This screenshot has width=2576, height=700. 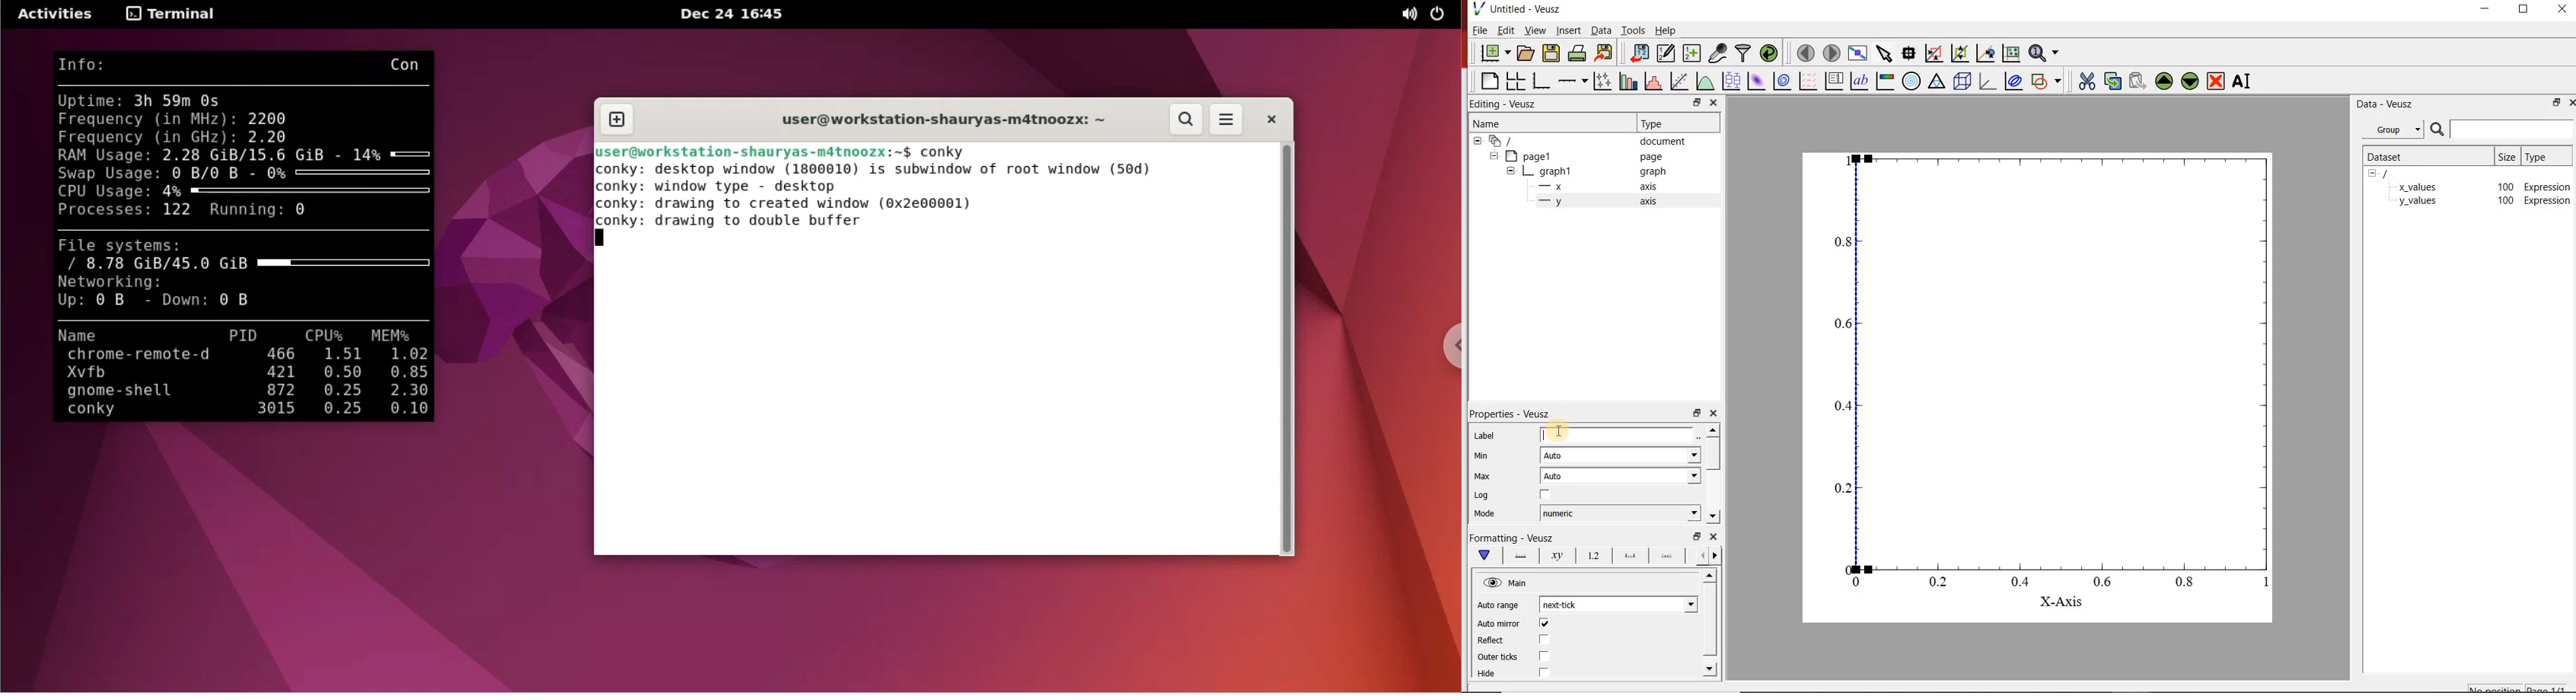 I want to click on checkbox, so click(x=1545, y=622).